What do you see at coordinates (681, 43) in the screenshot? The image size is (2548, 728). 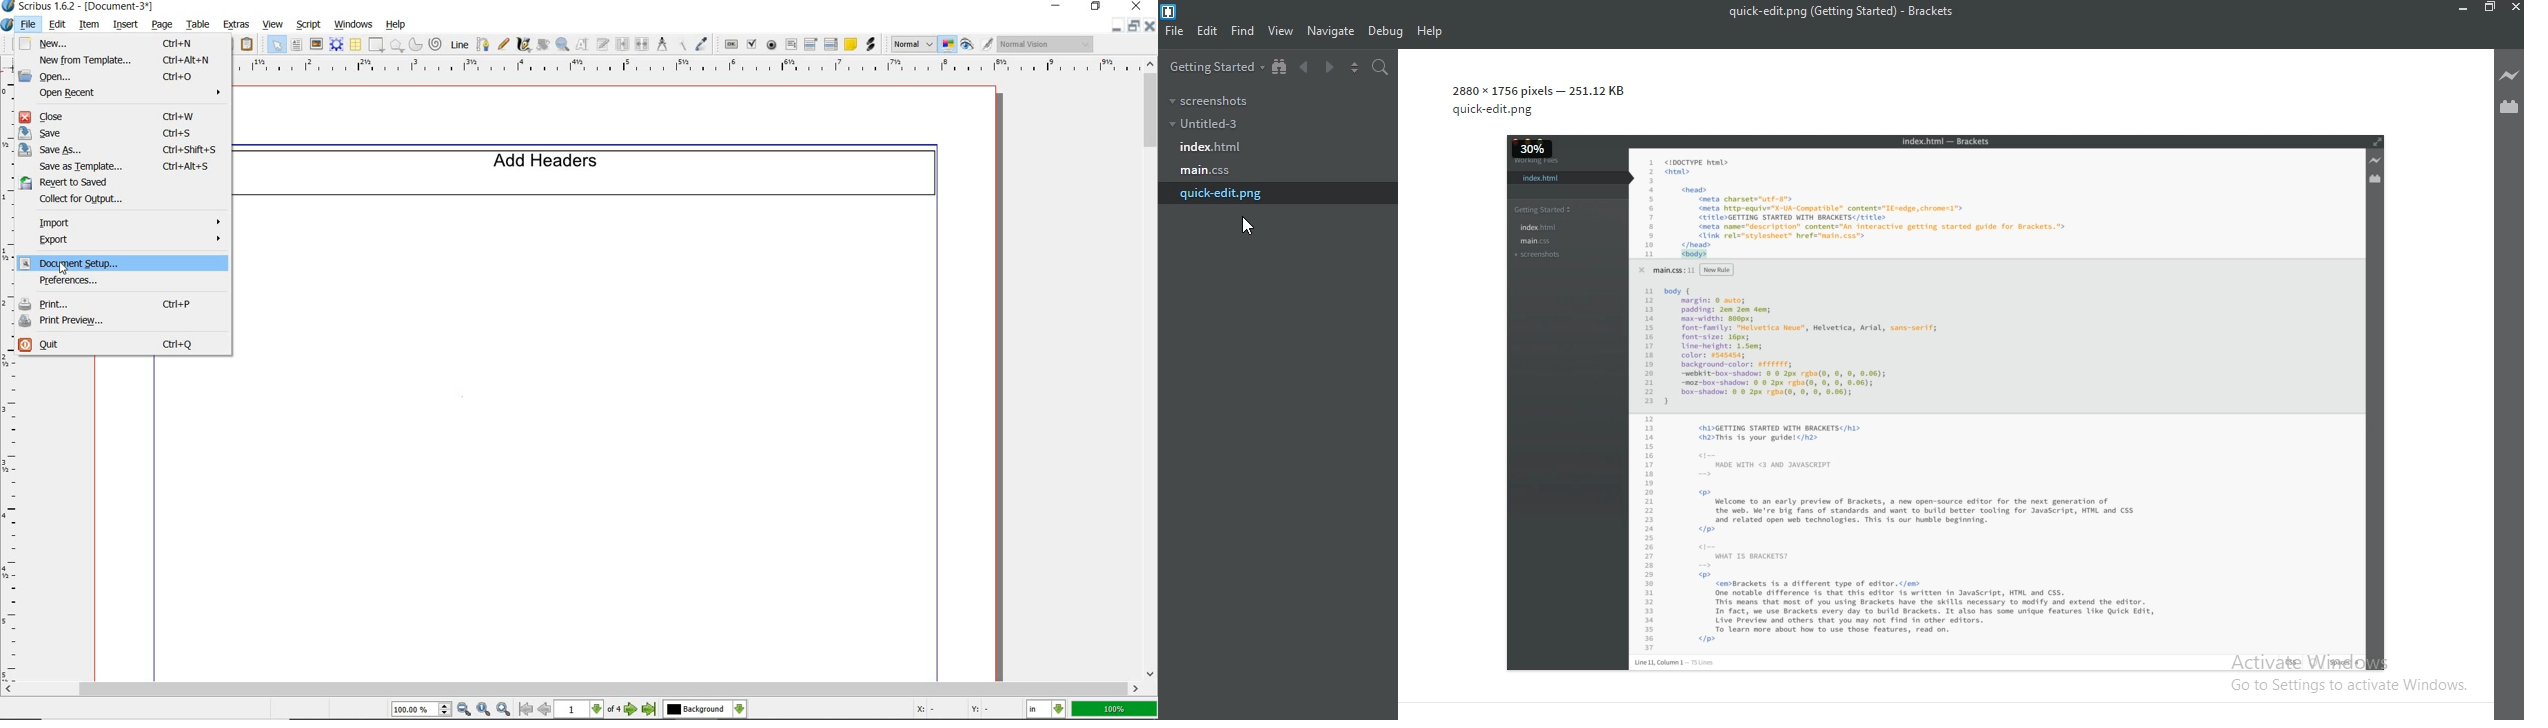 I see `copy item properties` at bounding box center [681, 43].